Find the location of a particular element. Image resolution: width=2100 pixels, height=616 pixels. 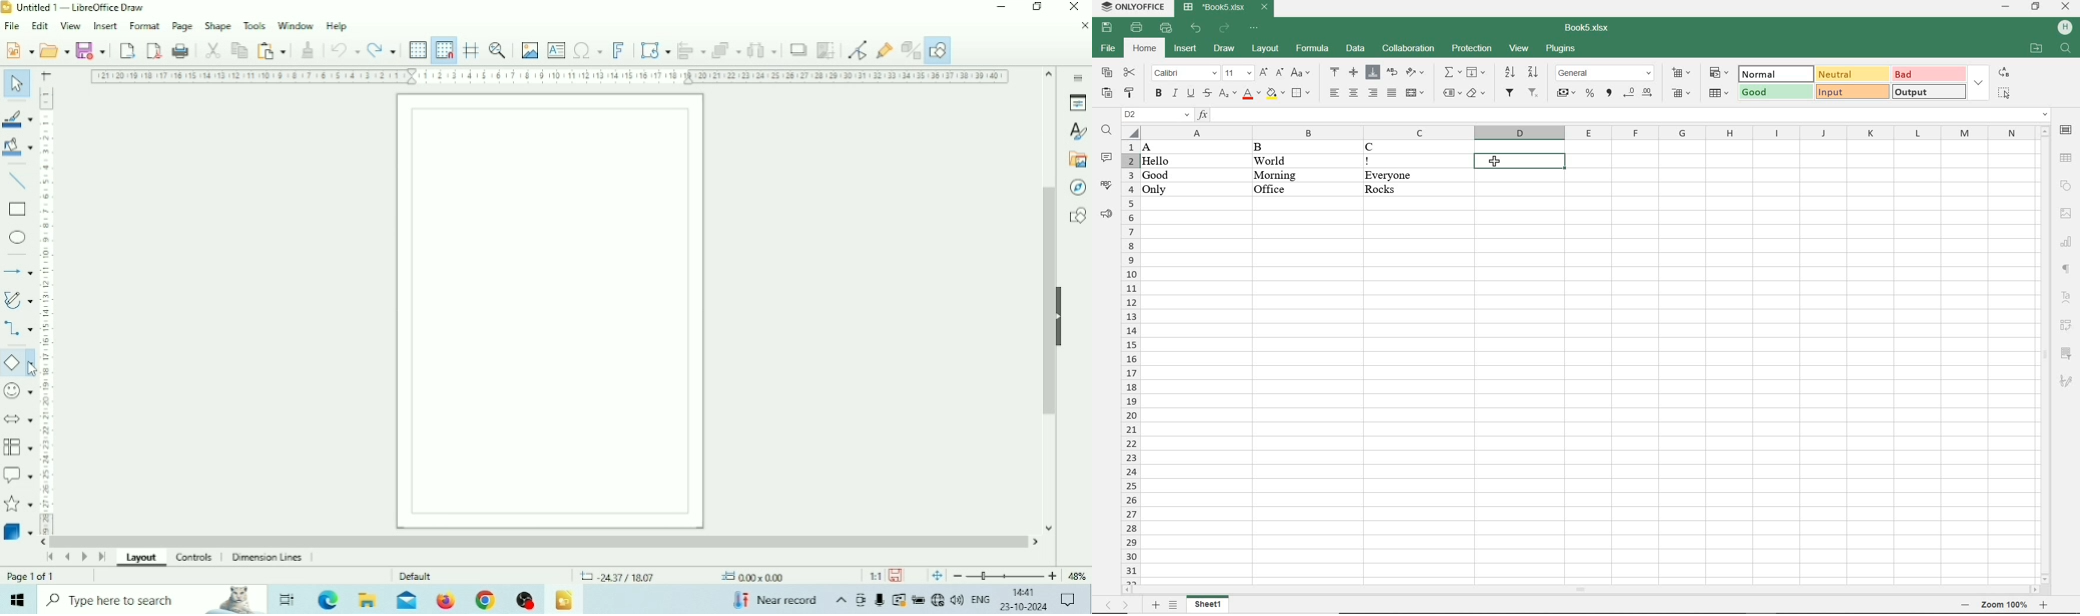

INSERT is located at coordinates (1186, 48).